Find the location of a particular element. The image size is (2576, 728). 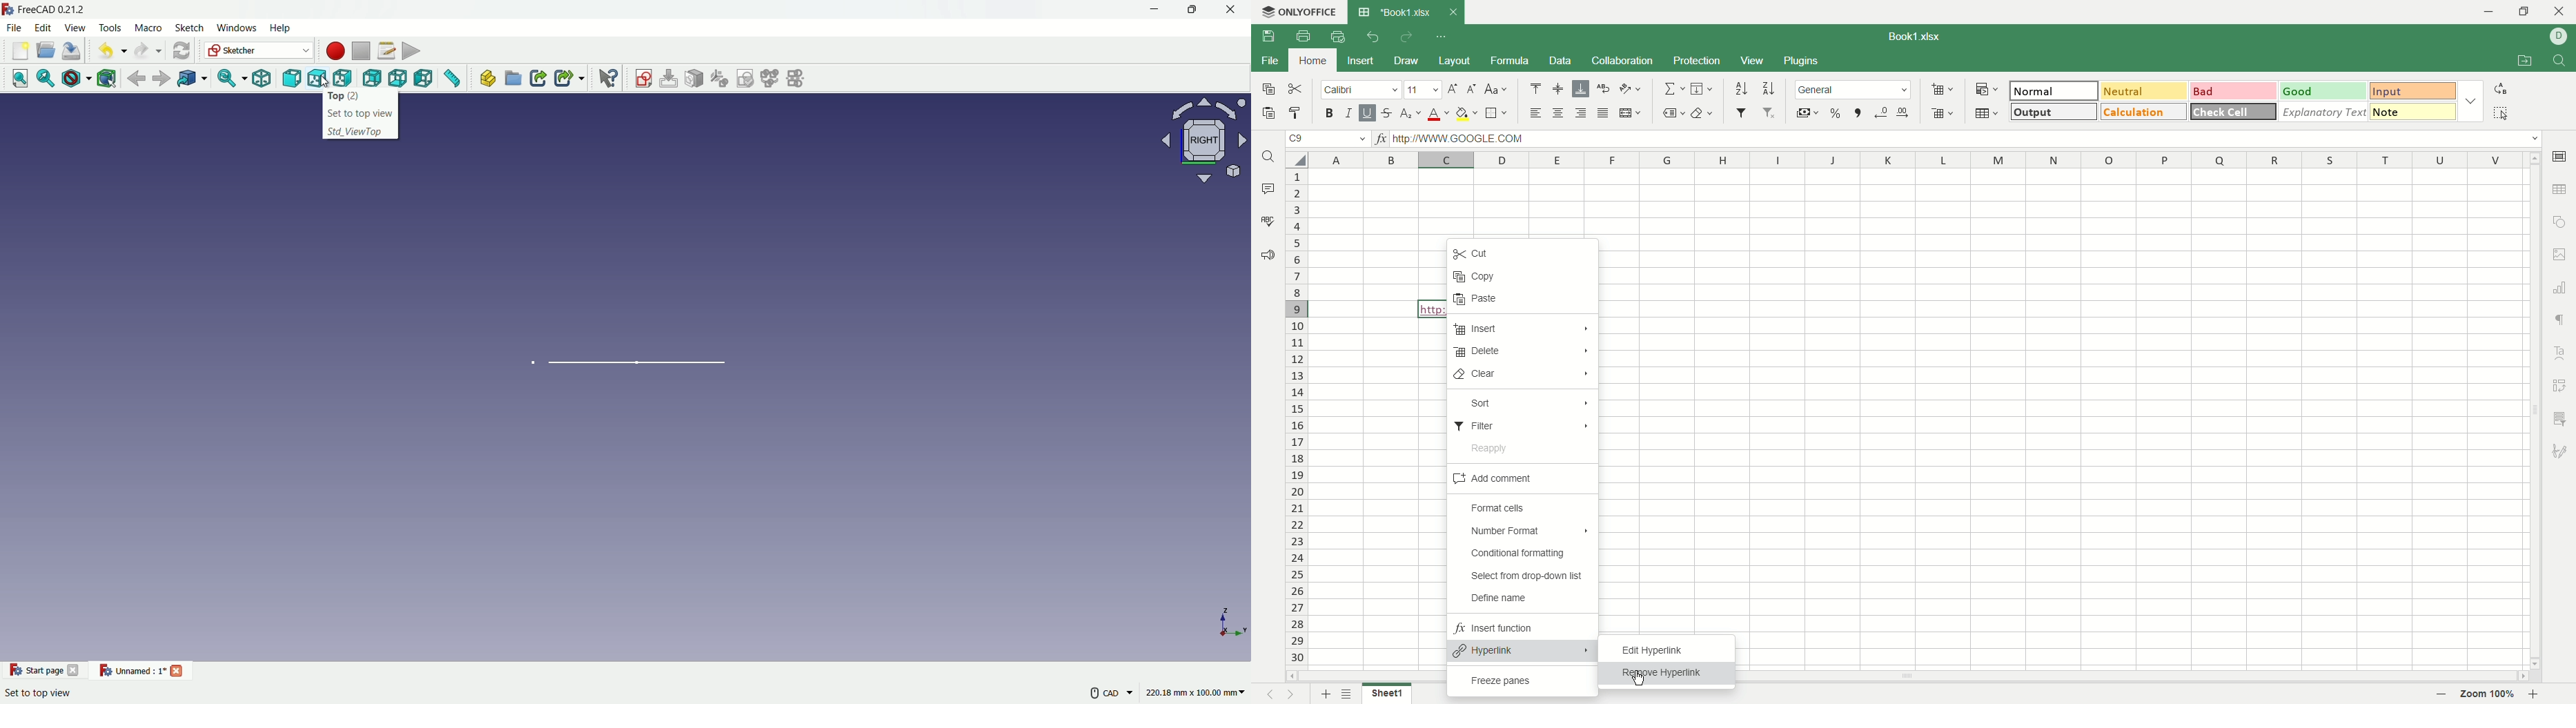

print is located at coordinates (1301, 36).